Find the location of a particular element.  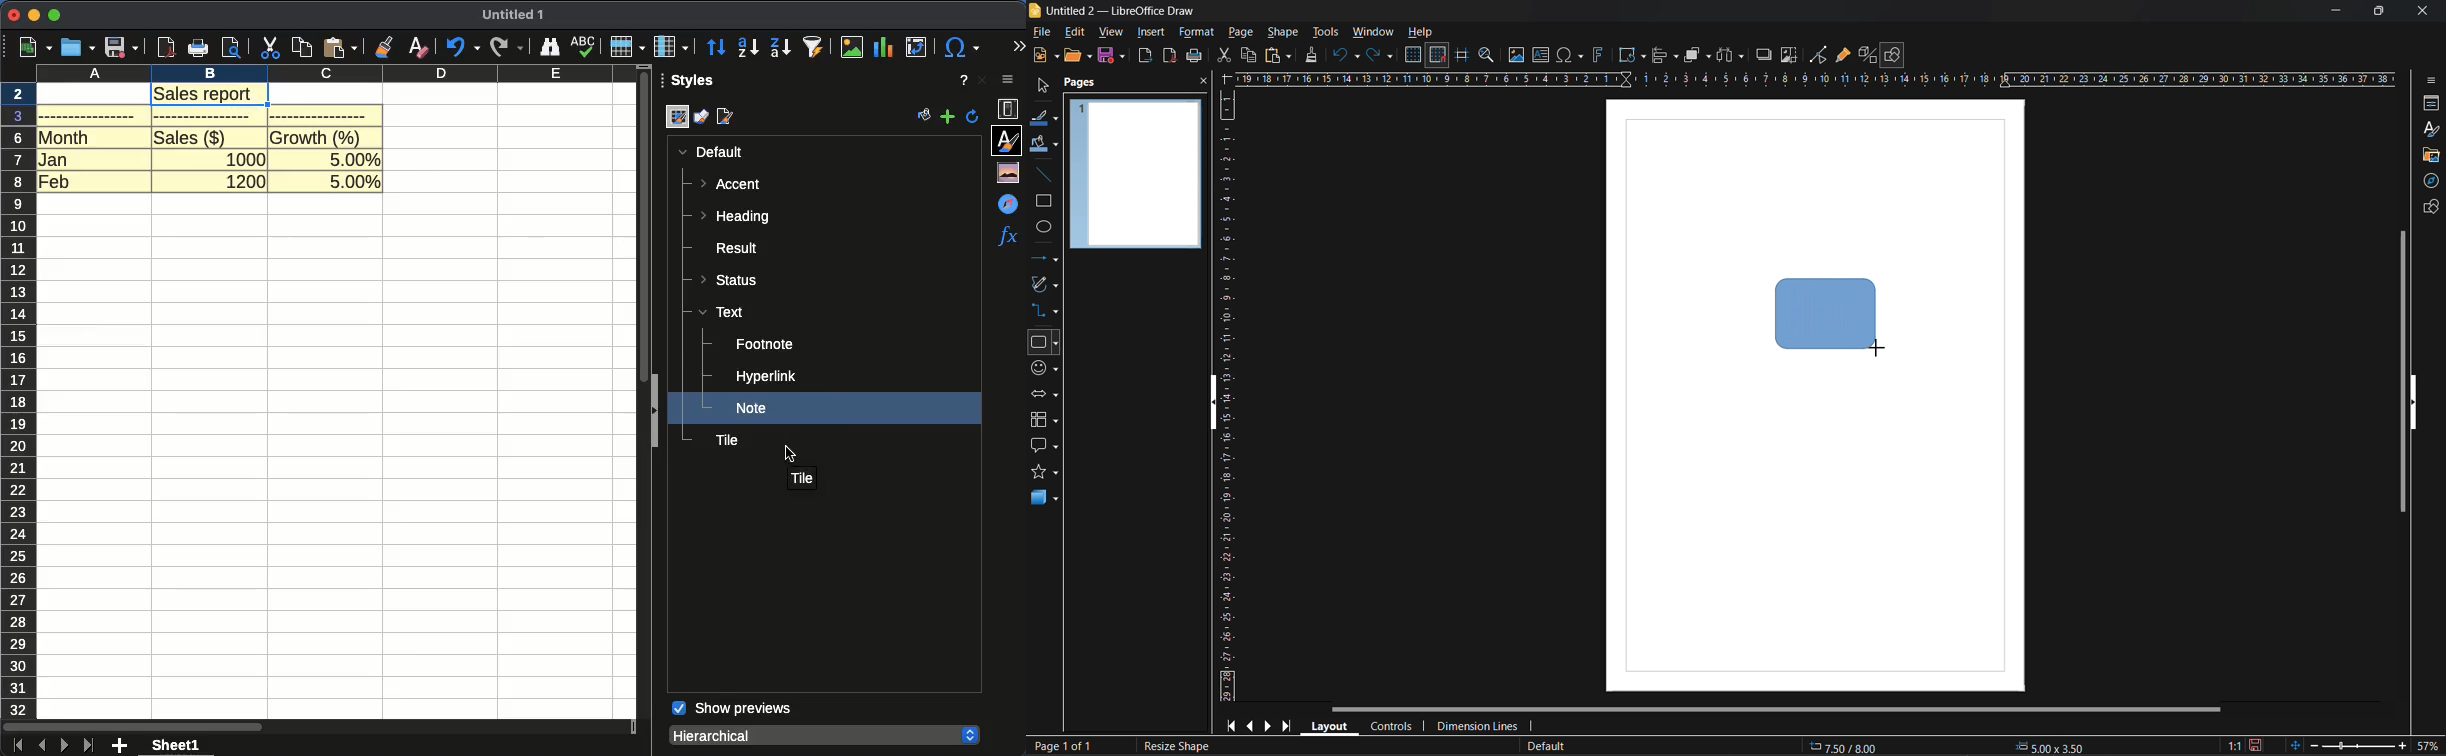

open is located at coordinates (1078, 56).